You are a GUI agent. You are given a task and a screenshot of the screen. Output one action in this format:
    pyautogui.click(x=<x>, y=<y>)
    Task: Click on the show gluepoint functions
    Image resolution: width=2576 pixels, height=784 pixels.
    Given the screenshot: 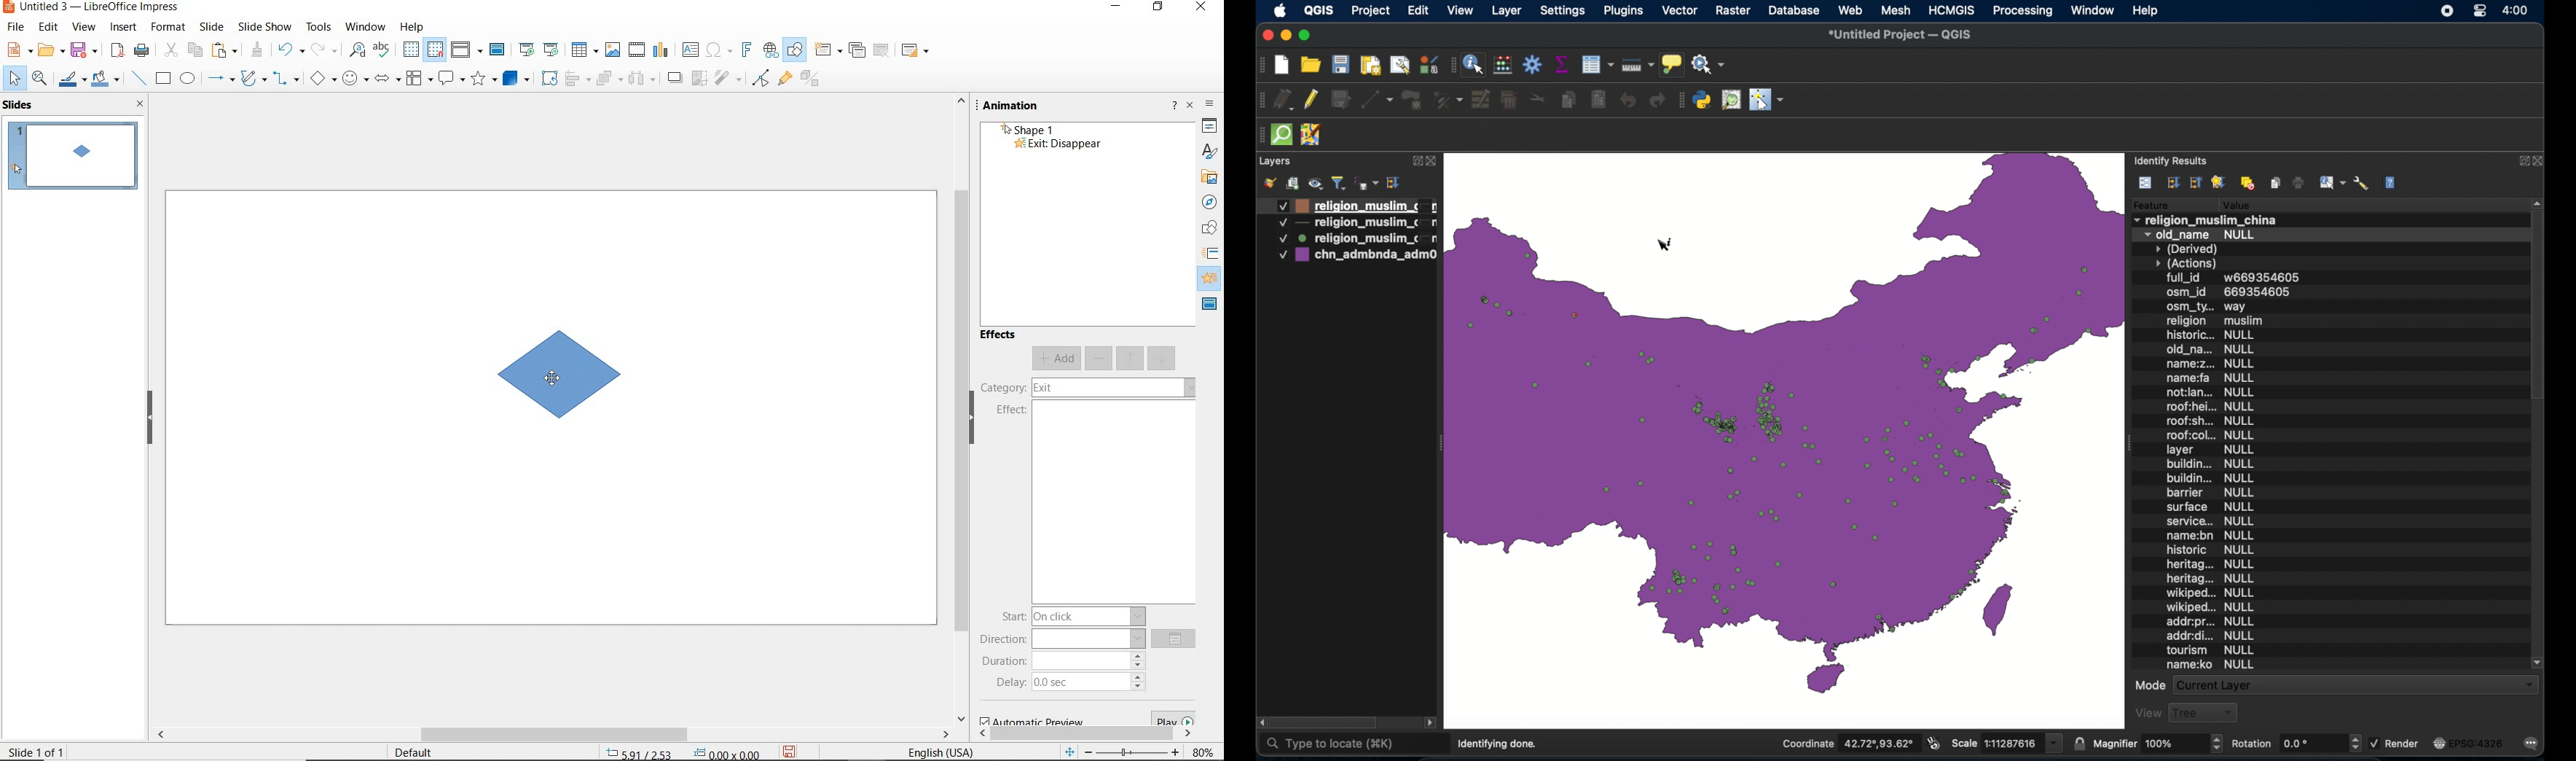 What is the action you would take?
    pyautogui.click(x=785, y=80)
    